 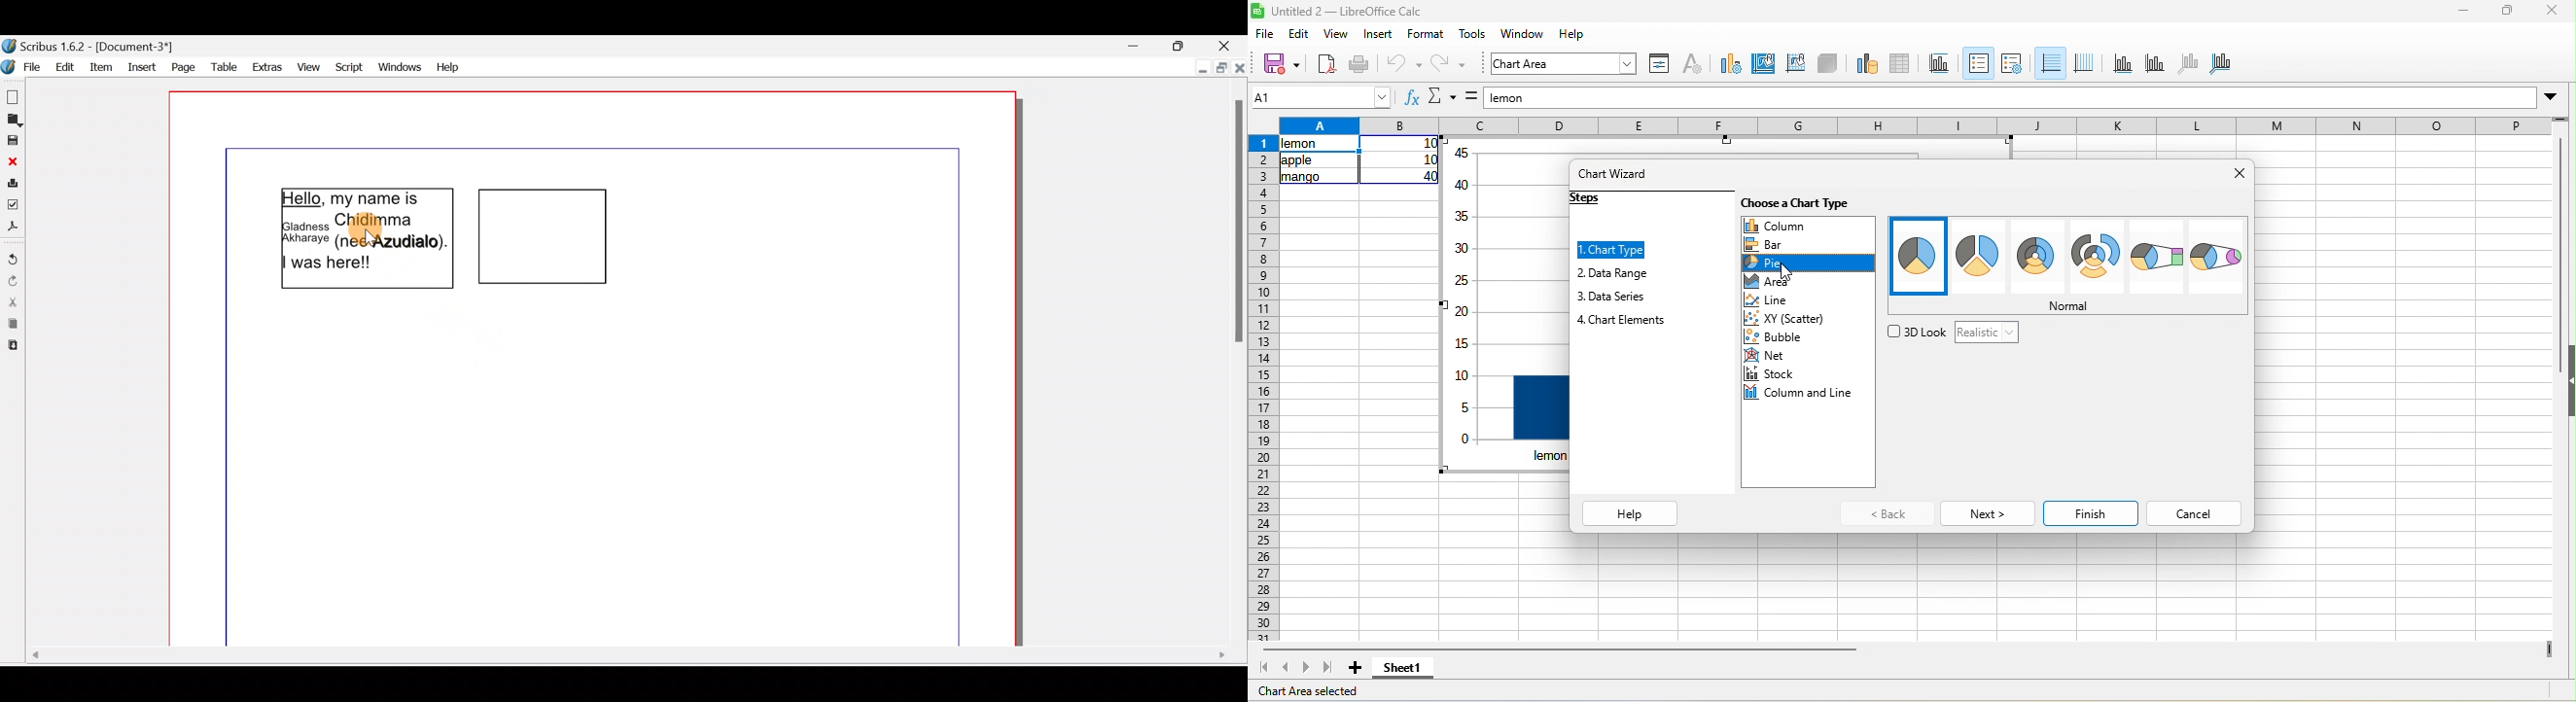 What do you see at coordinates (1265, 668) in the screenshot?
I see `scroll to first sheet` at bounding box center [1265, 668].